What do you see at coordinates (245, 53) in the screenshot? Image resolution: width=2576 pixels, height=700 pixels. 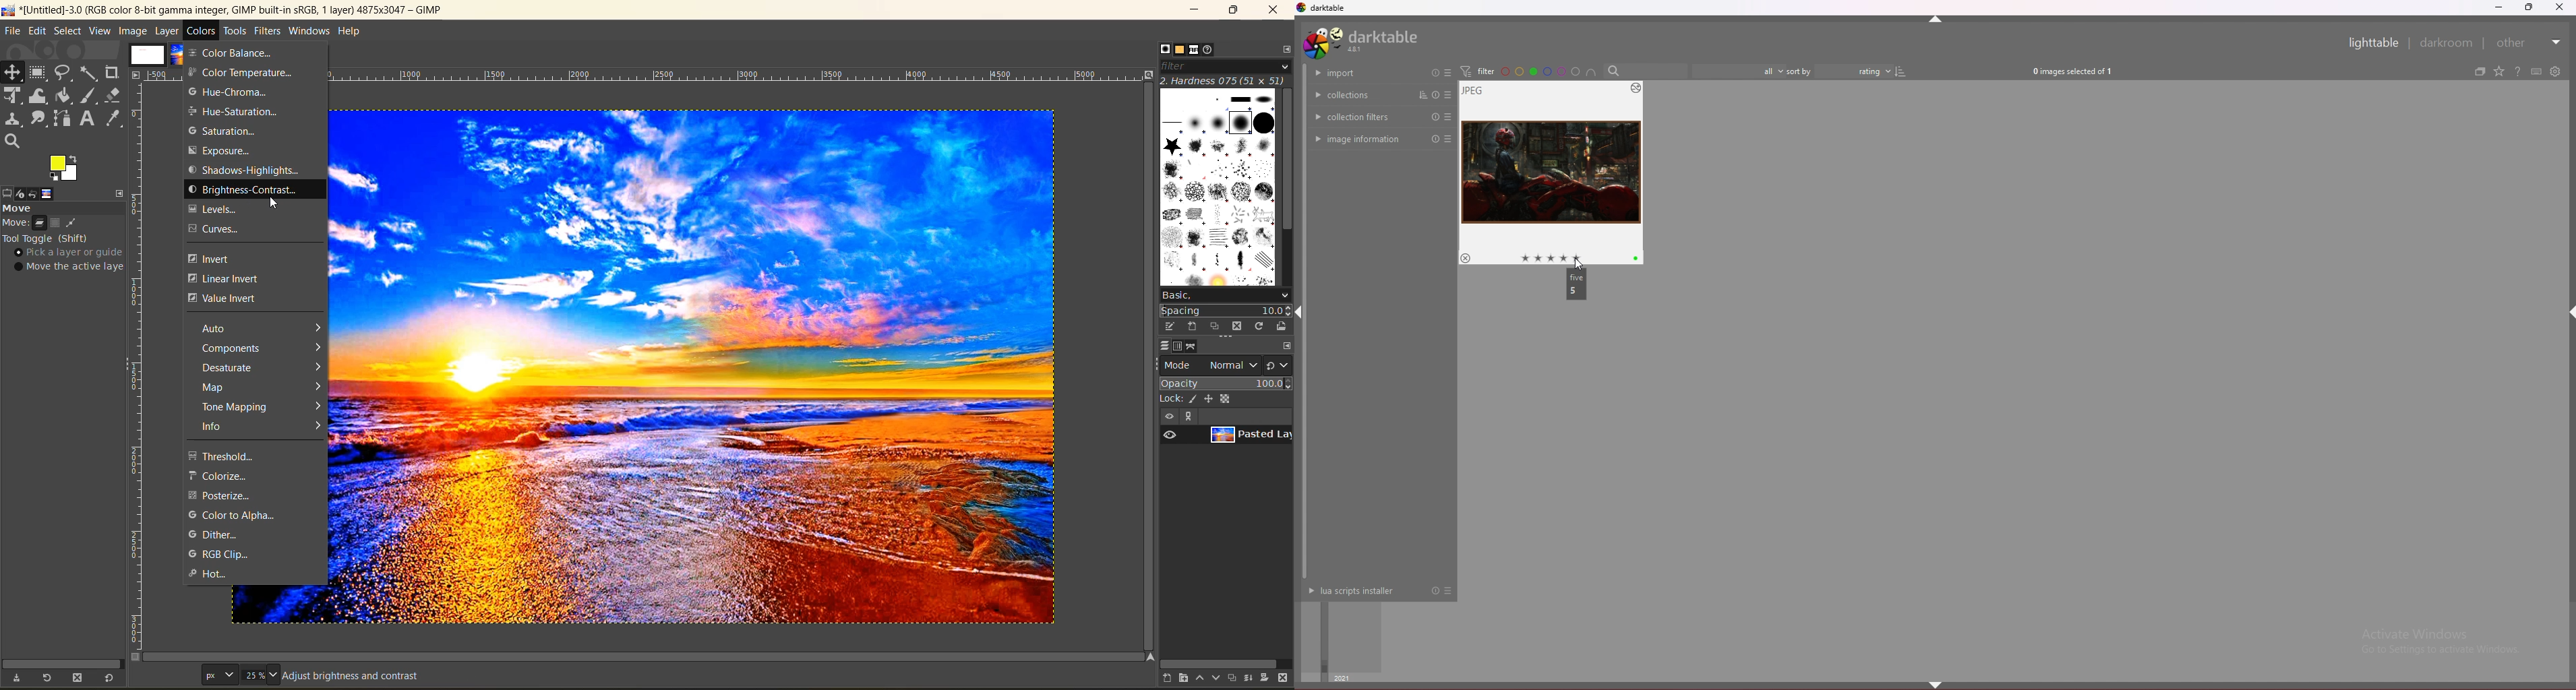 I see `color balance` at bounding box center [245, 53].